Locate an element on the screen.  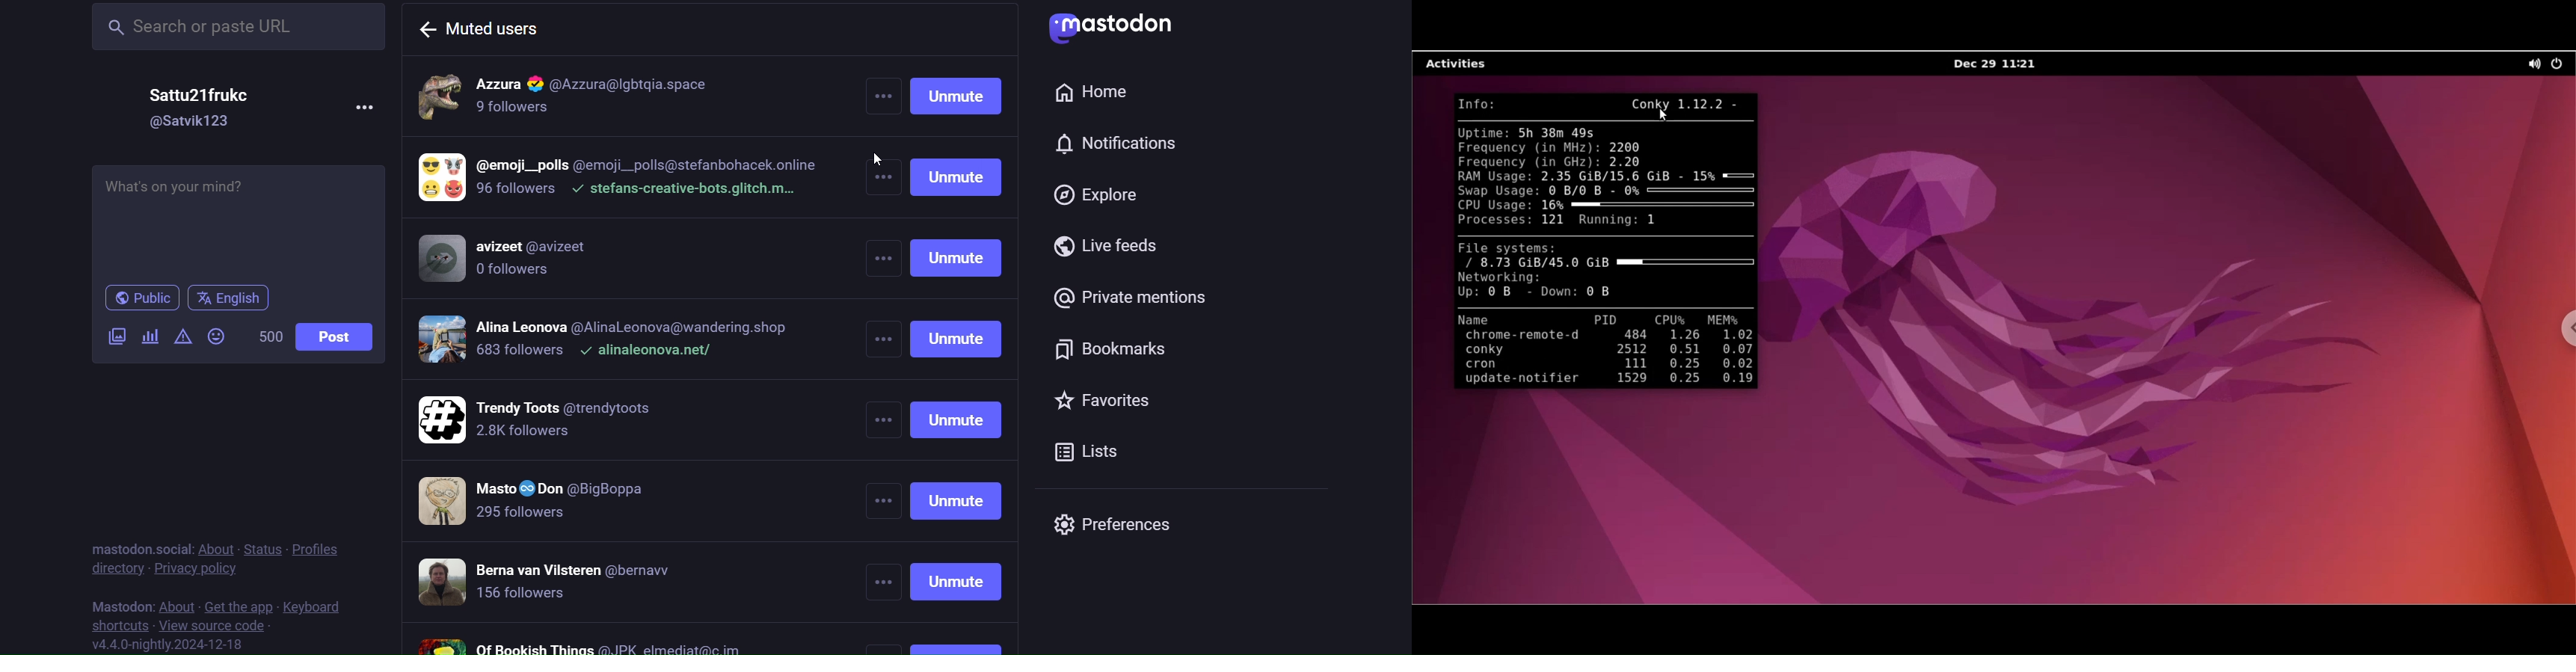
version is located at coordinates (168, 643).